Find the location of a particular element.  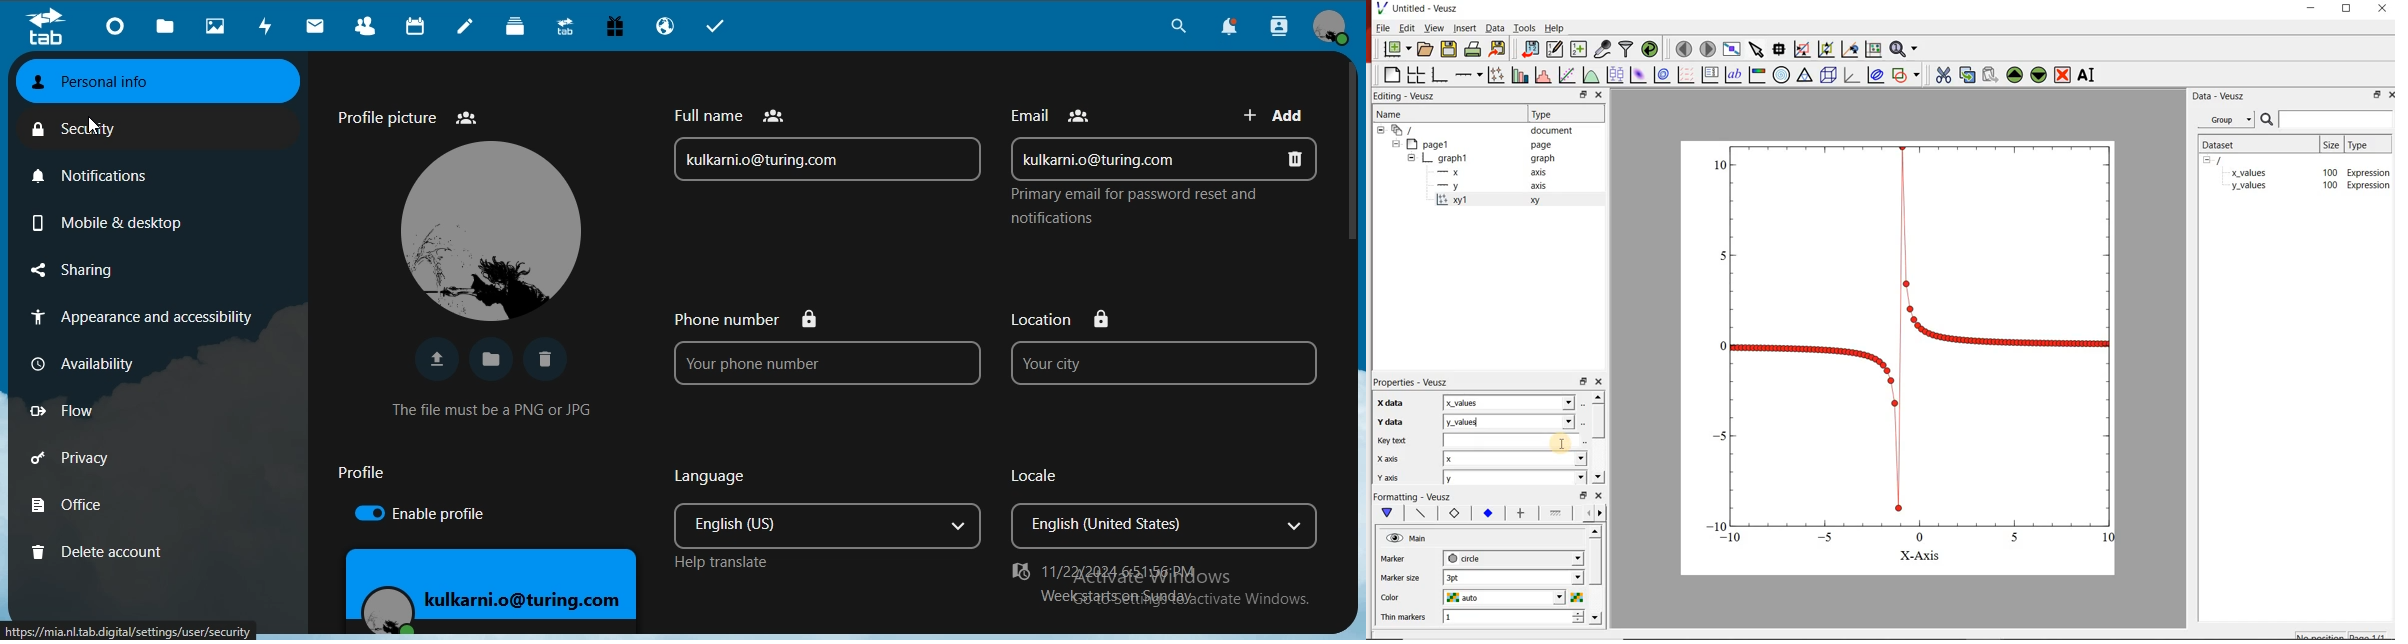

cut the selected widget is located at coordinates (1945, 76).